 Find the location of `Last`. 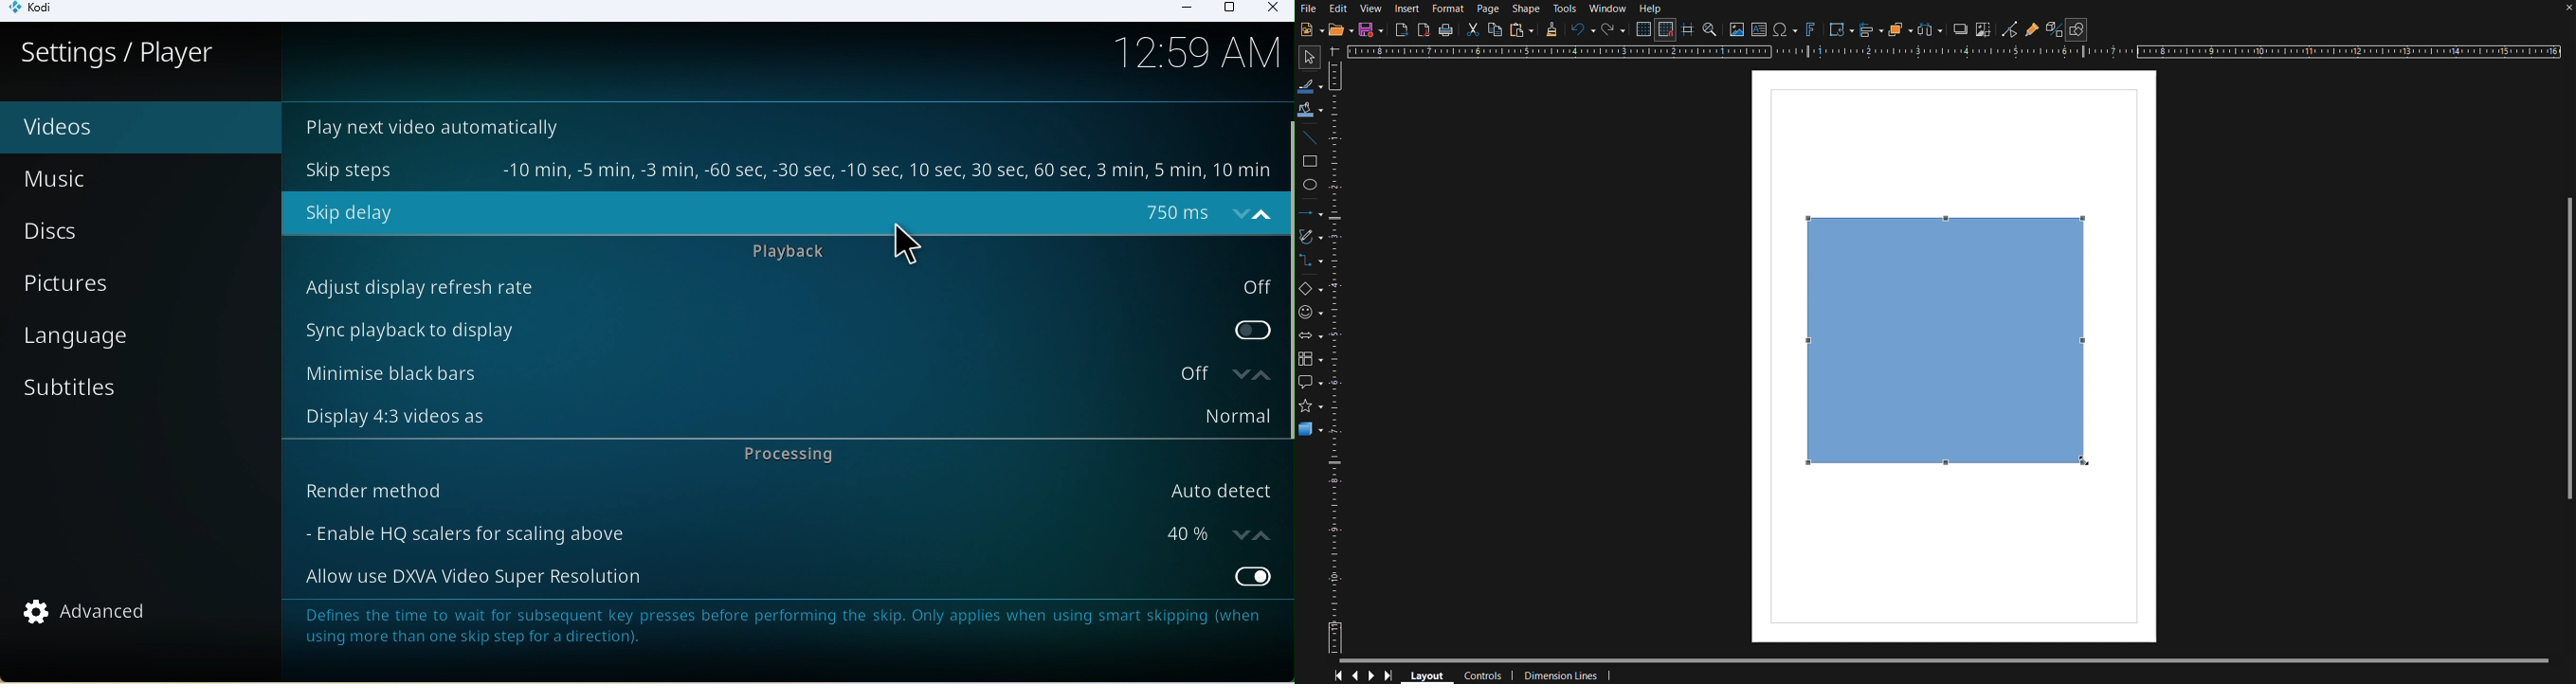

Last is located at coordinates (1392, 676).